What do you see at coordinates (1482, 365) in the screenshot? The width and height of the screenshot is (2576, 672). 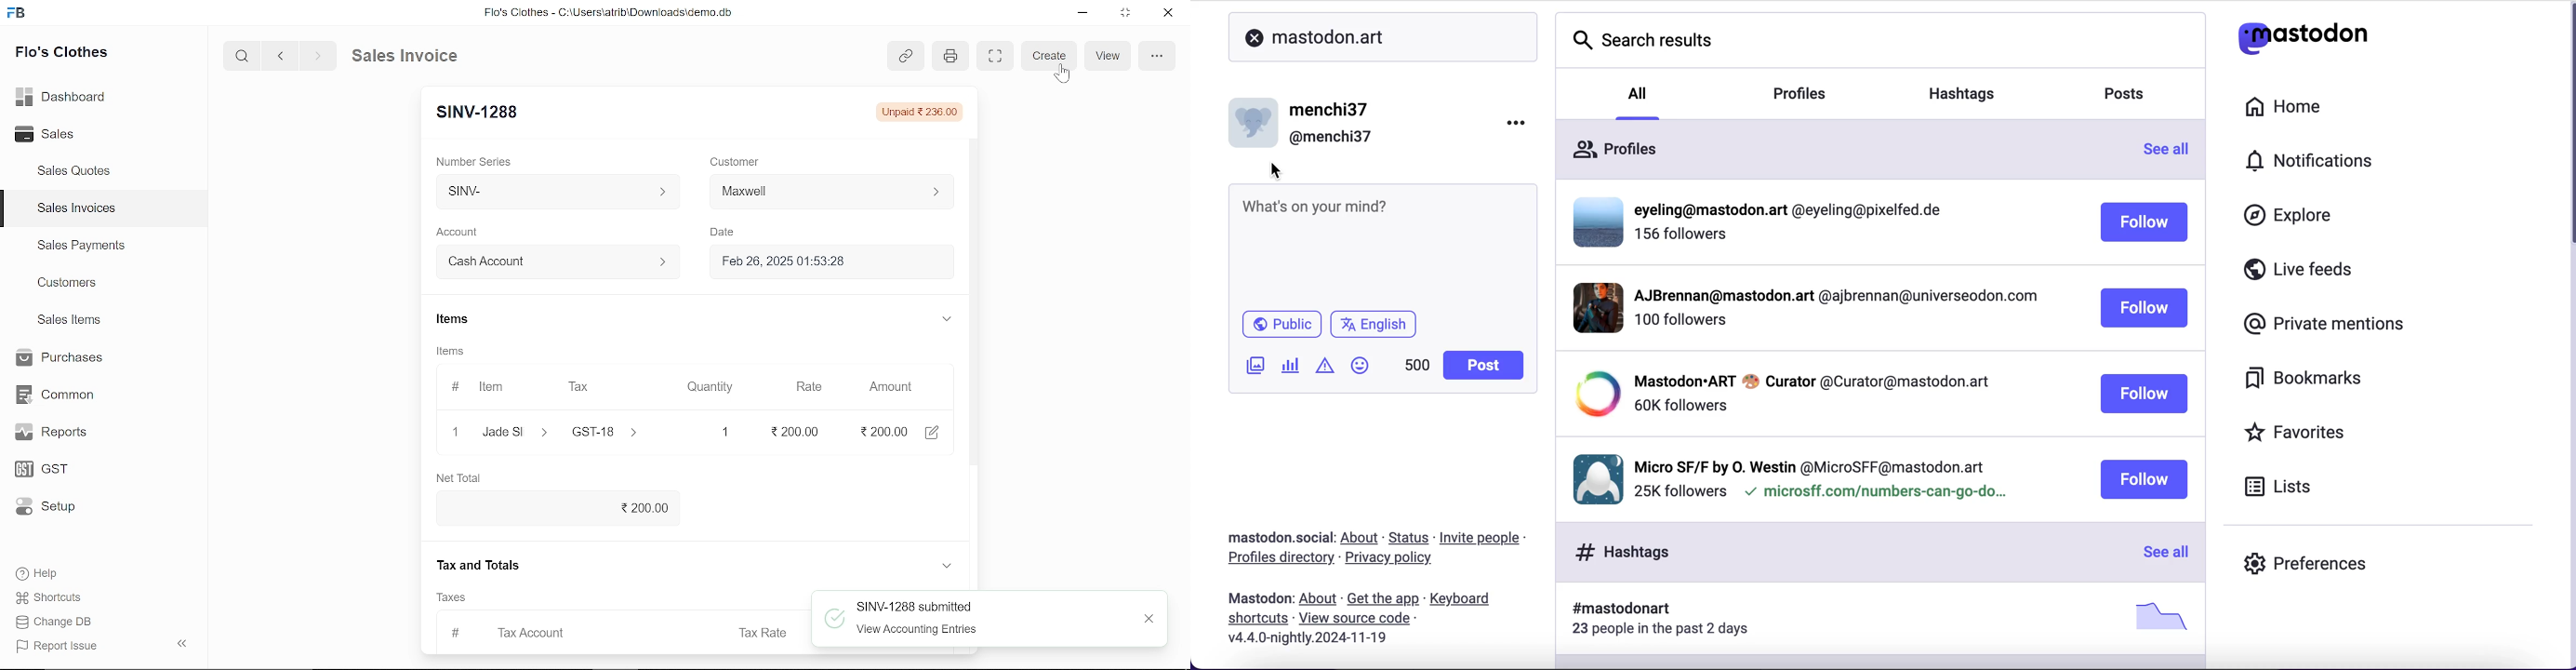 I see `post` at bounding box center [1482, 365].